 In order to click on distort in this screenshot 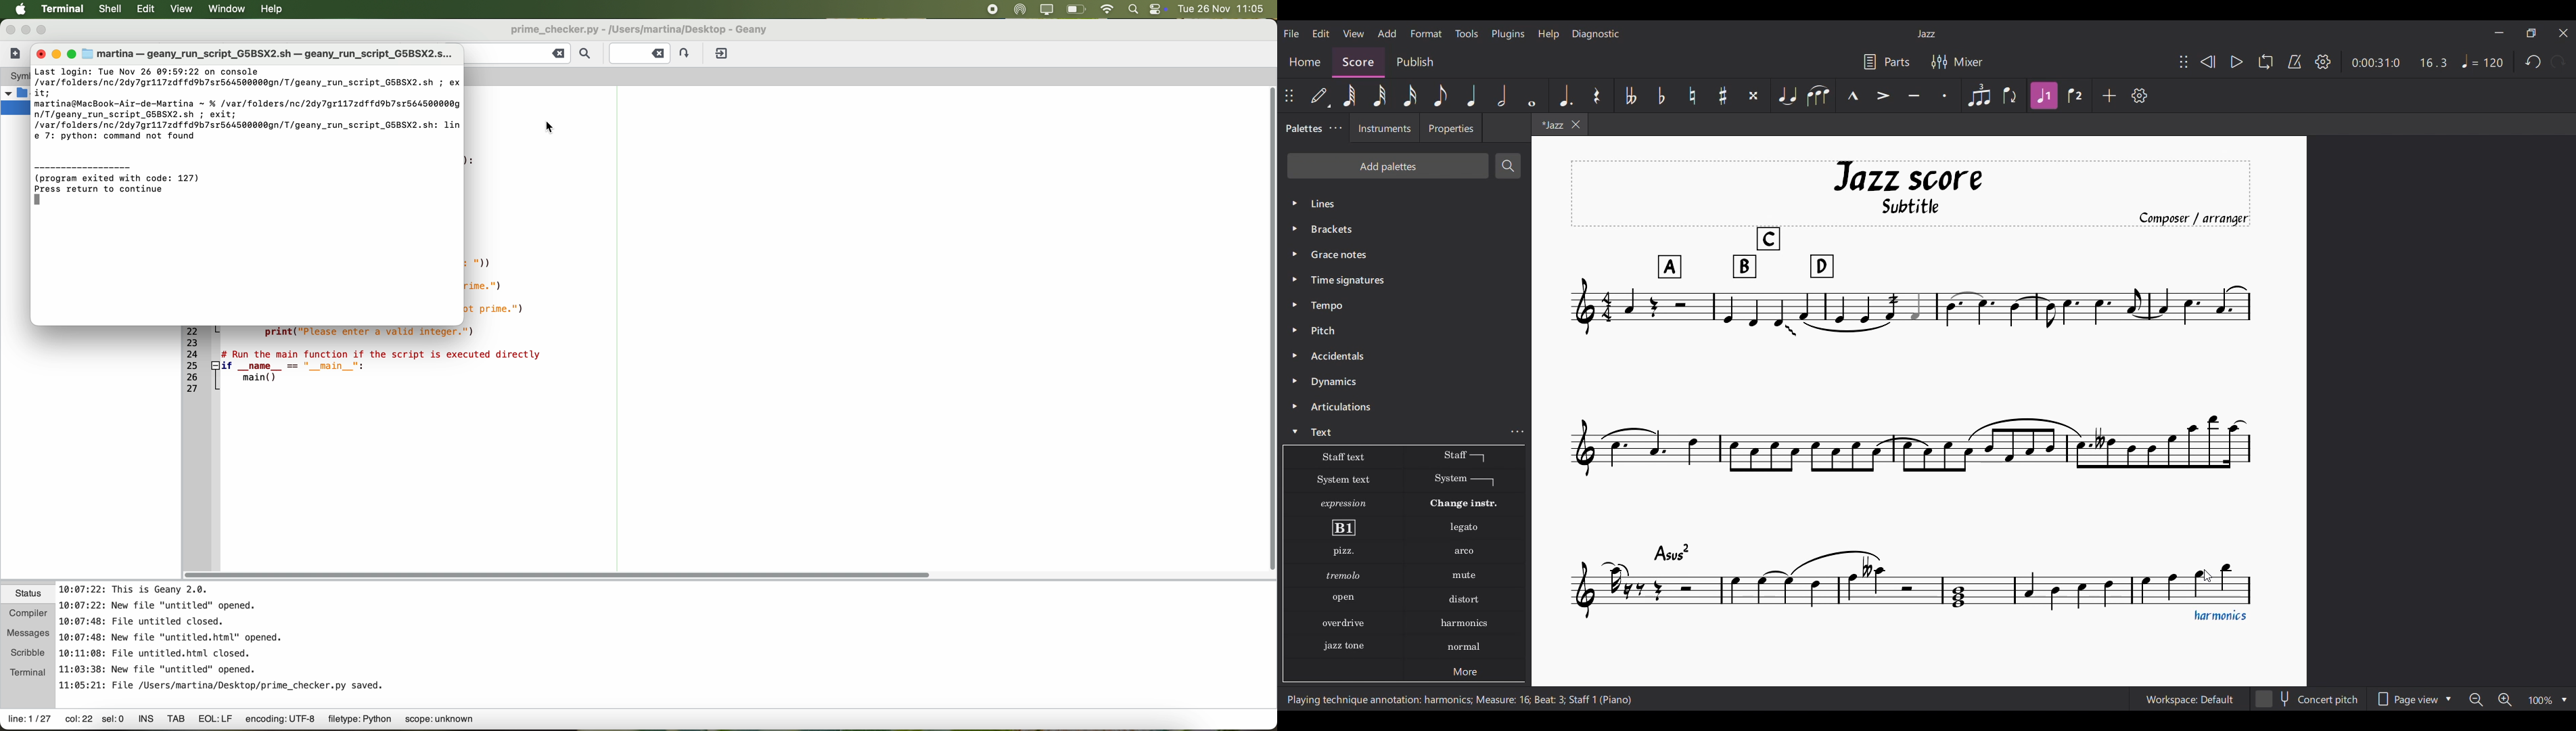, I will do `click(1463, 599)`.